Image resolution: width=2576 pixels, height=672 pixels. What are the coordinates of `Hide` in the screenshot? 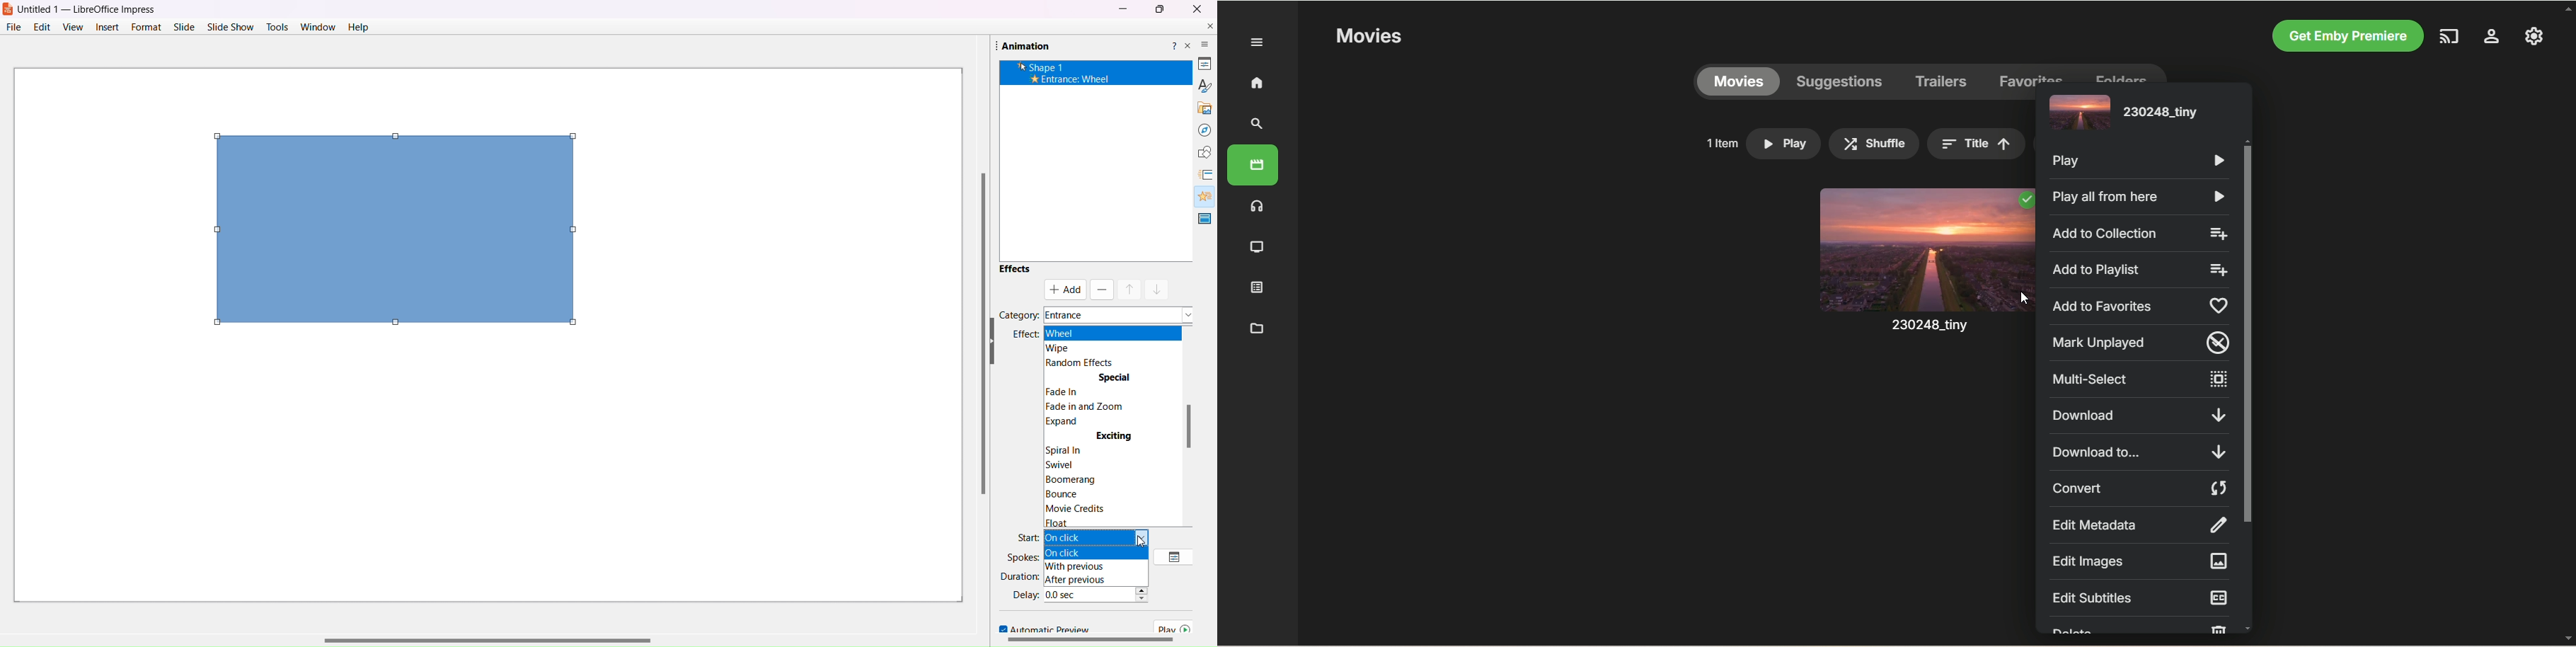 It's located at (1193, 341).